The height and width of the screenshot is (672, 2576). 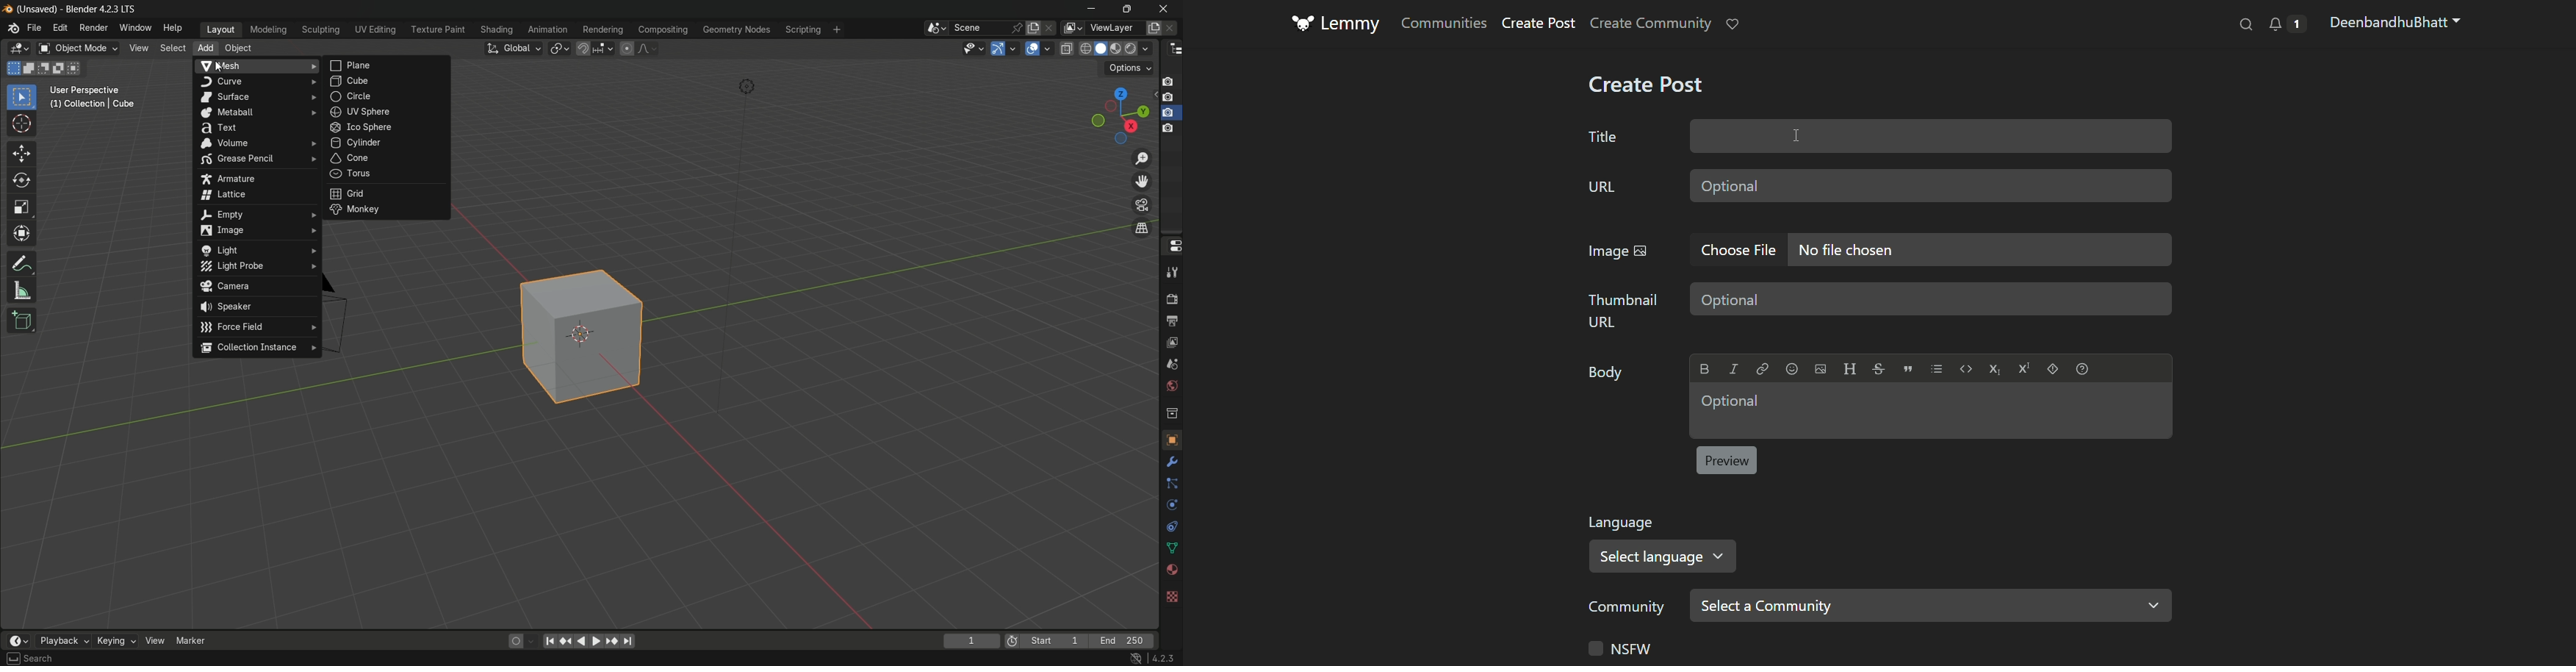 What do you see at coordinates (746, 87) in the screenshot?
I see `light` at bounding box center [746, 87].